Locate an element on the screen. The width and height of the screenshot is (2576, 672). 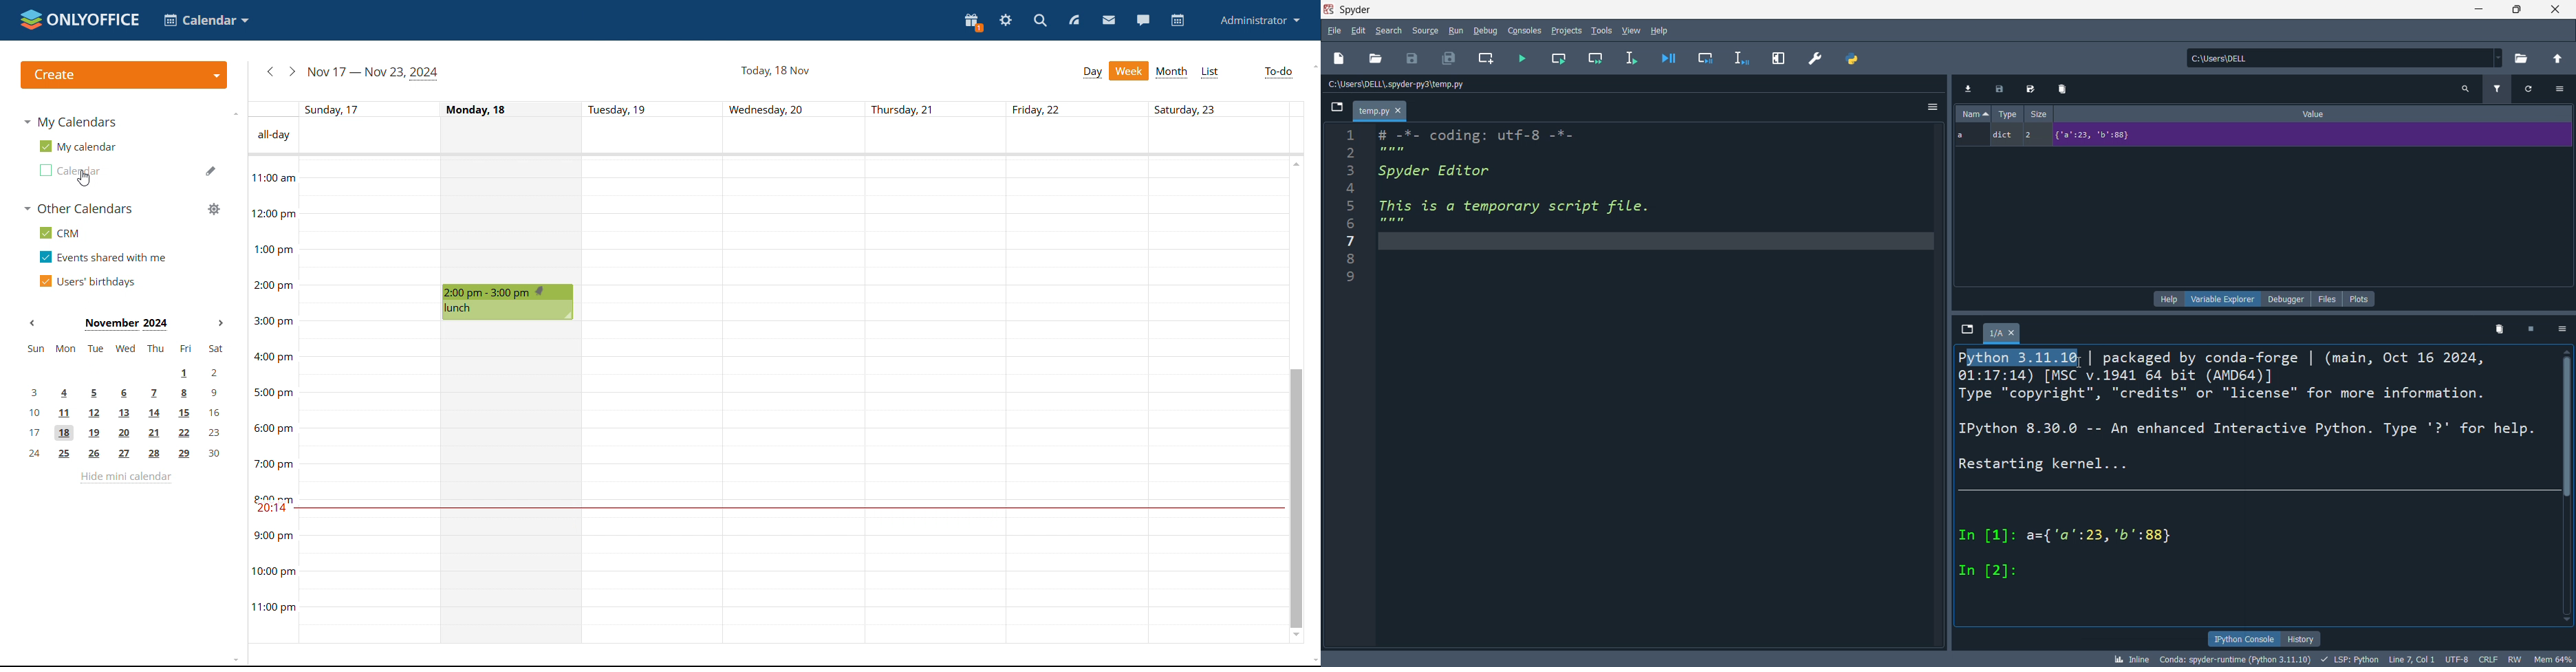
next week is located at coordinates (292, 72).